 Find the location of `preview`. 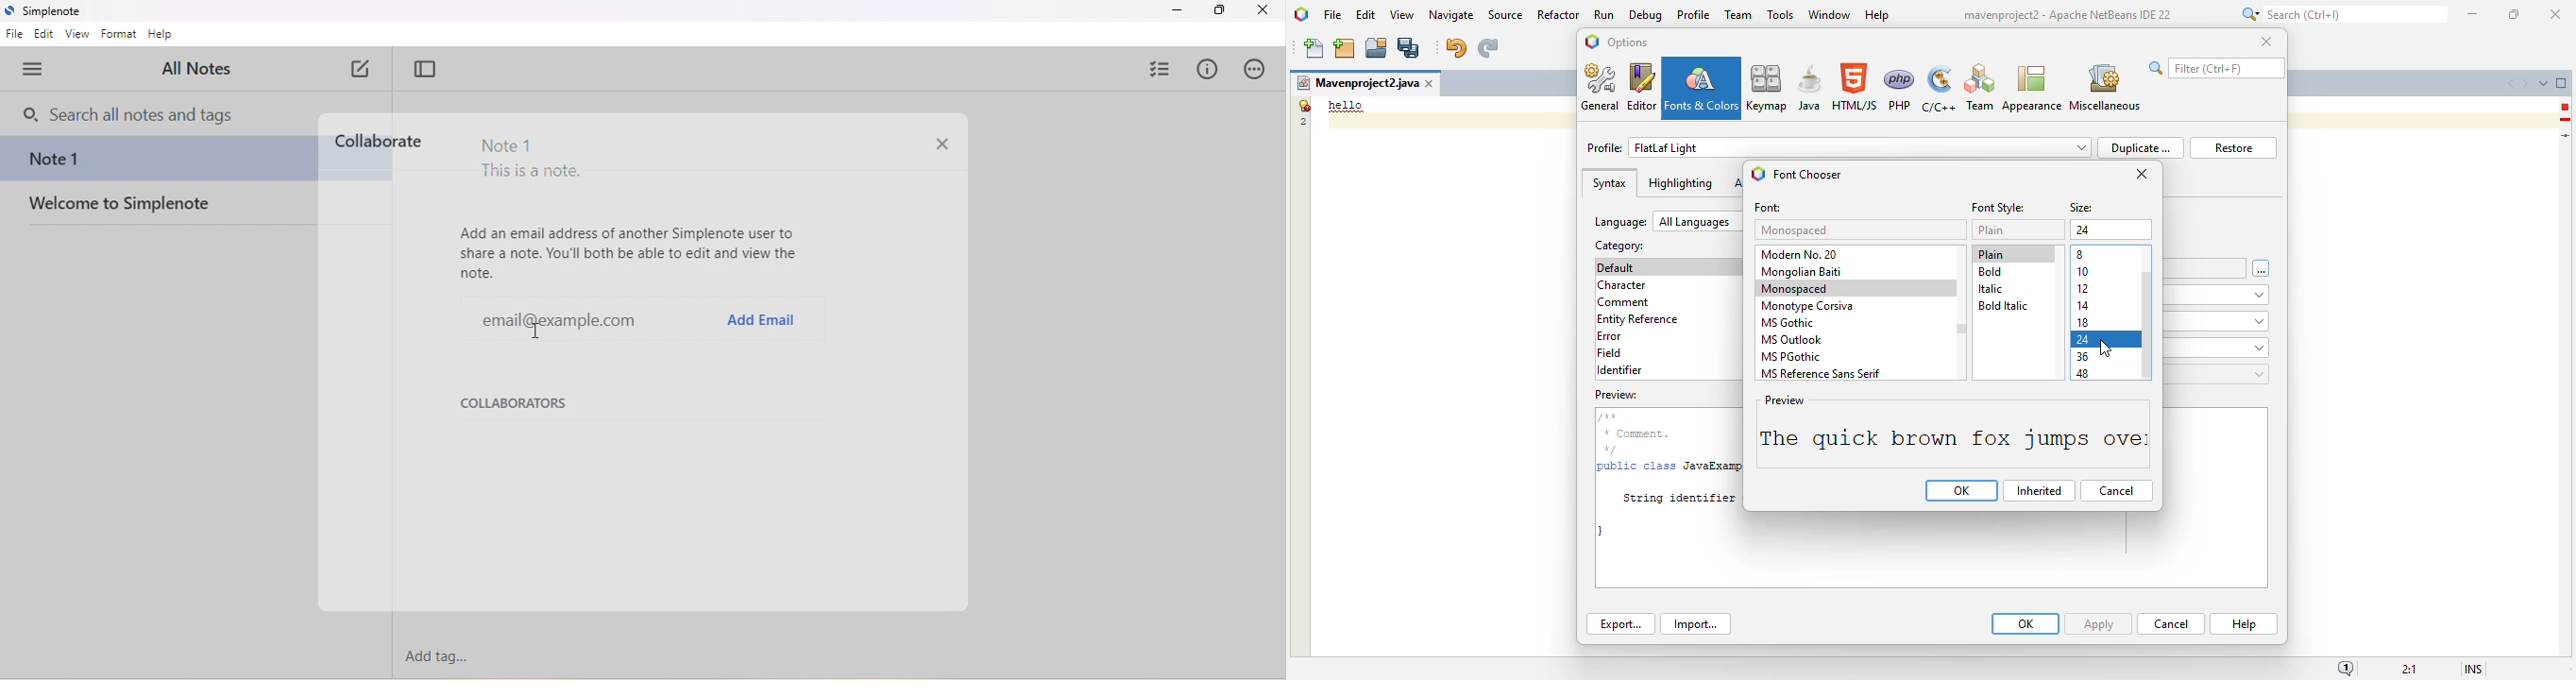

preview is located at coordinates (1929, 552).